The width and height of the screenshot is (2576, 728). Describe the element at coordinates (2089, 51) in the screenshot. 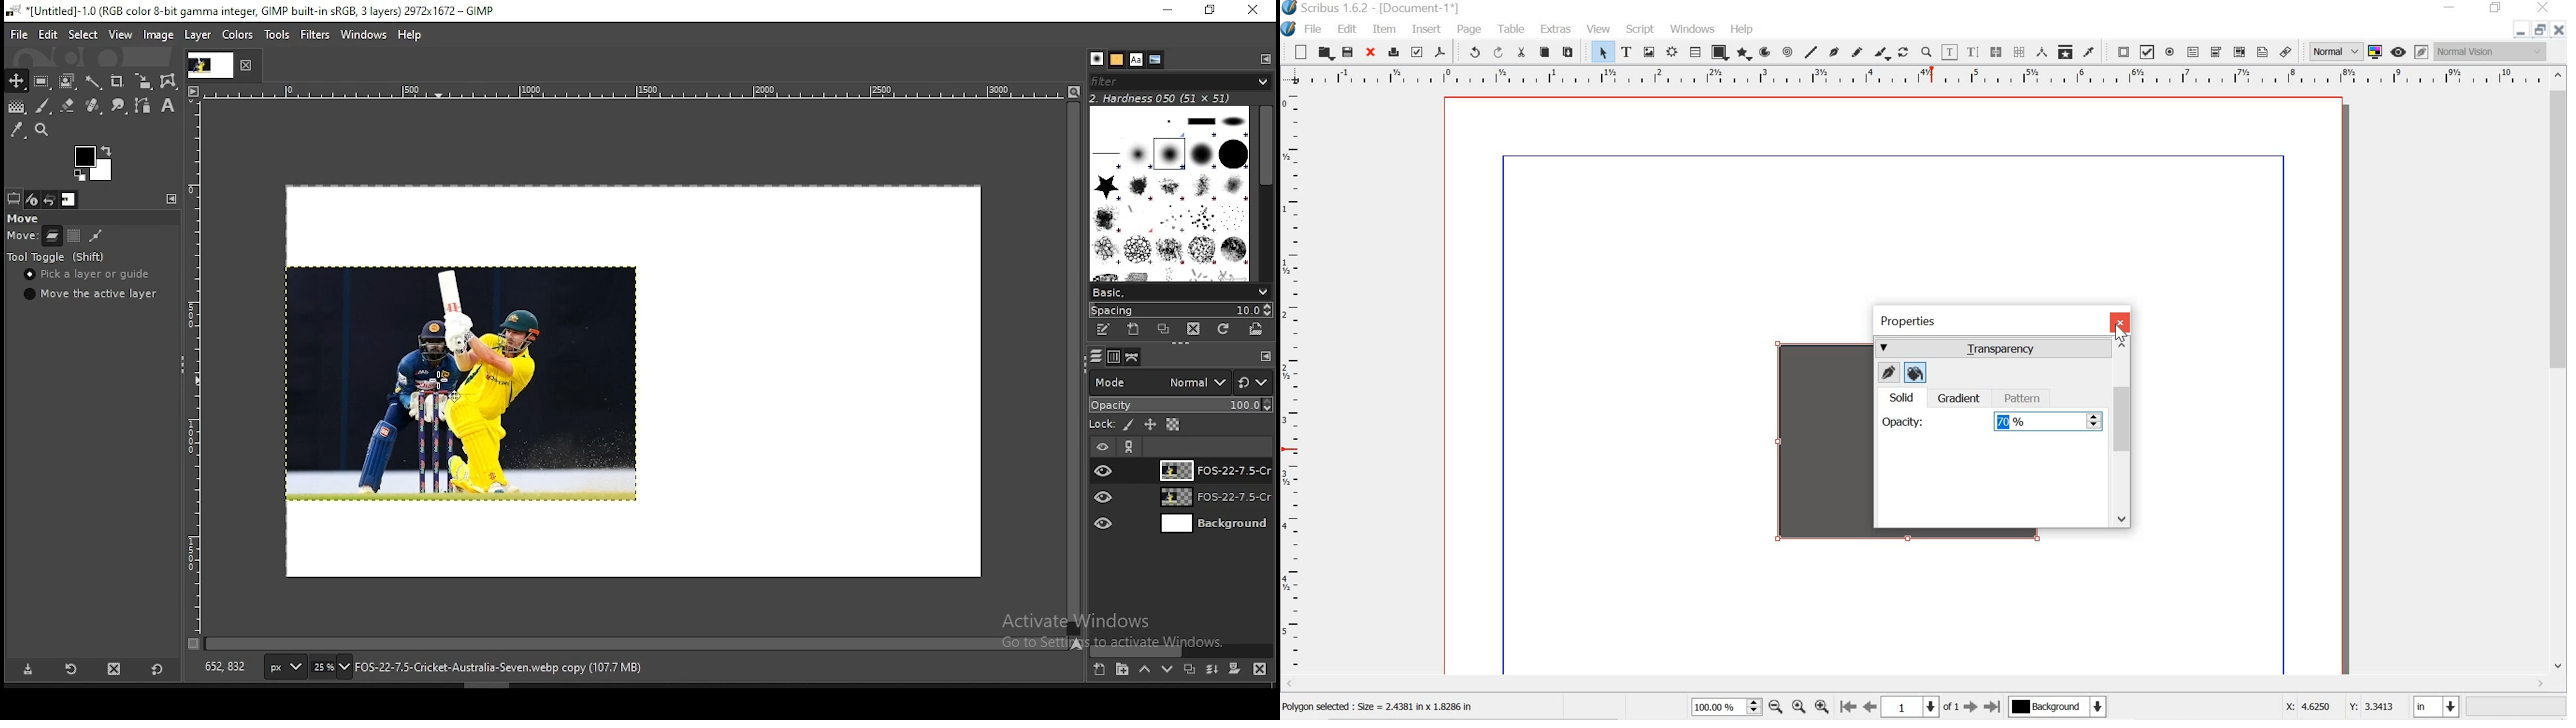

I see `eye dropper` at that location.